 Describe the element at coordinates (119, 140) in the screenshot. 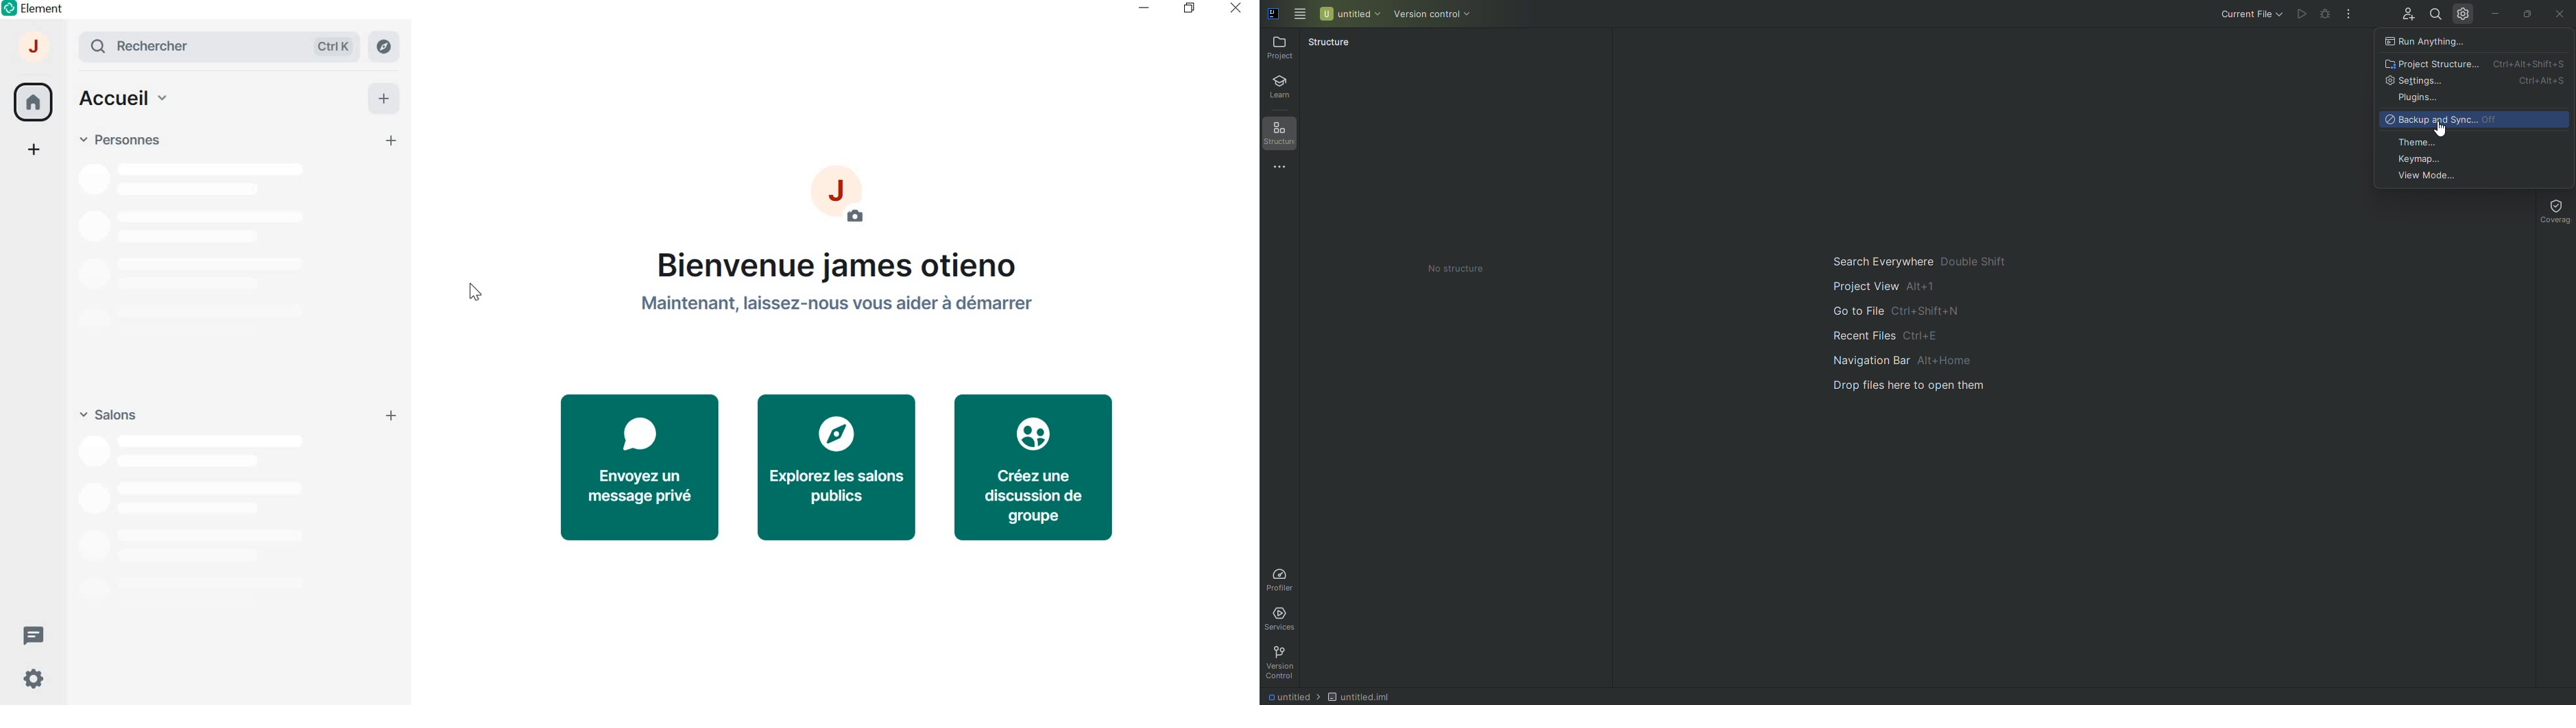

I see `personnes` at that location.